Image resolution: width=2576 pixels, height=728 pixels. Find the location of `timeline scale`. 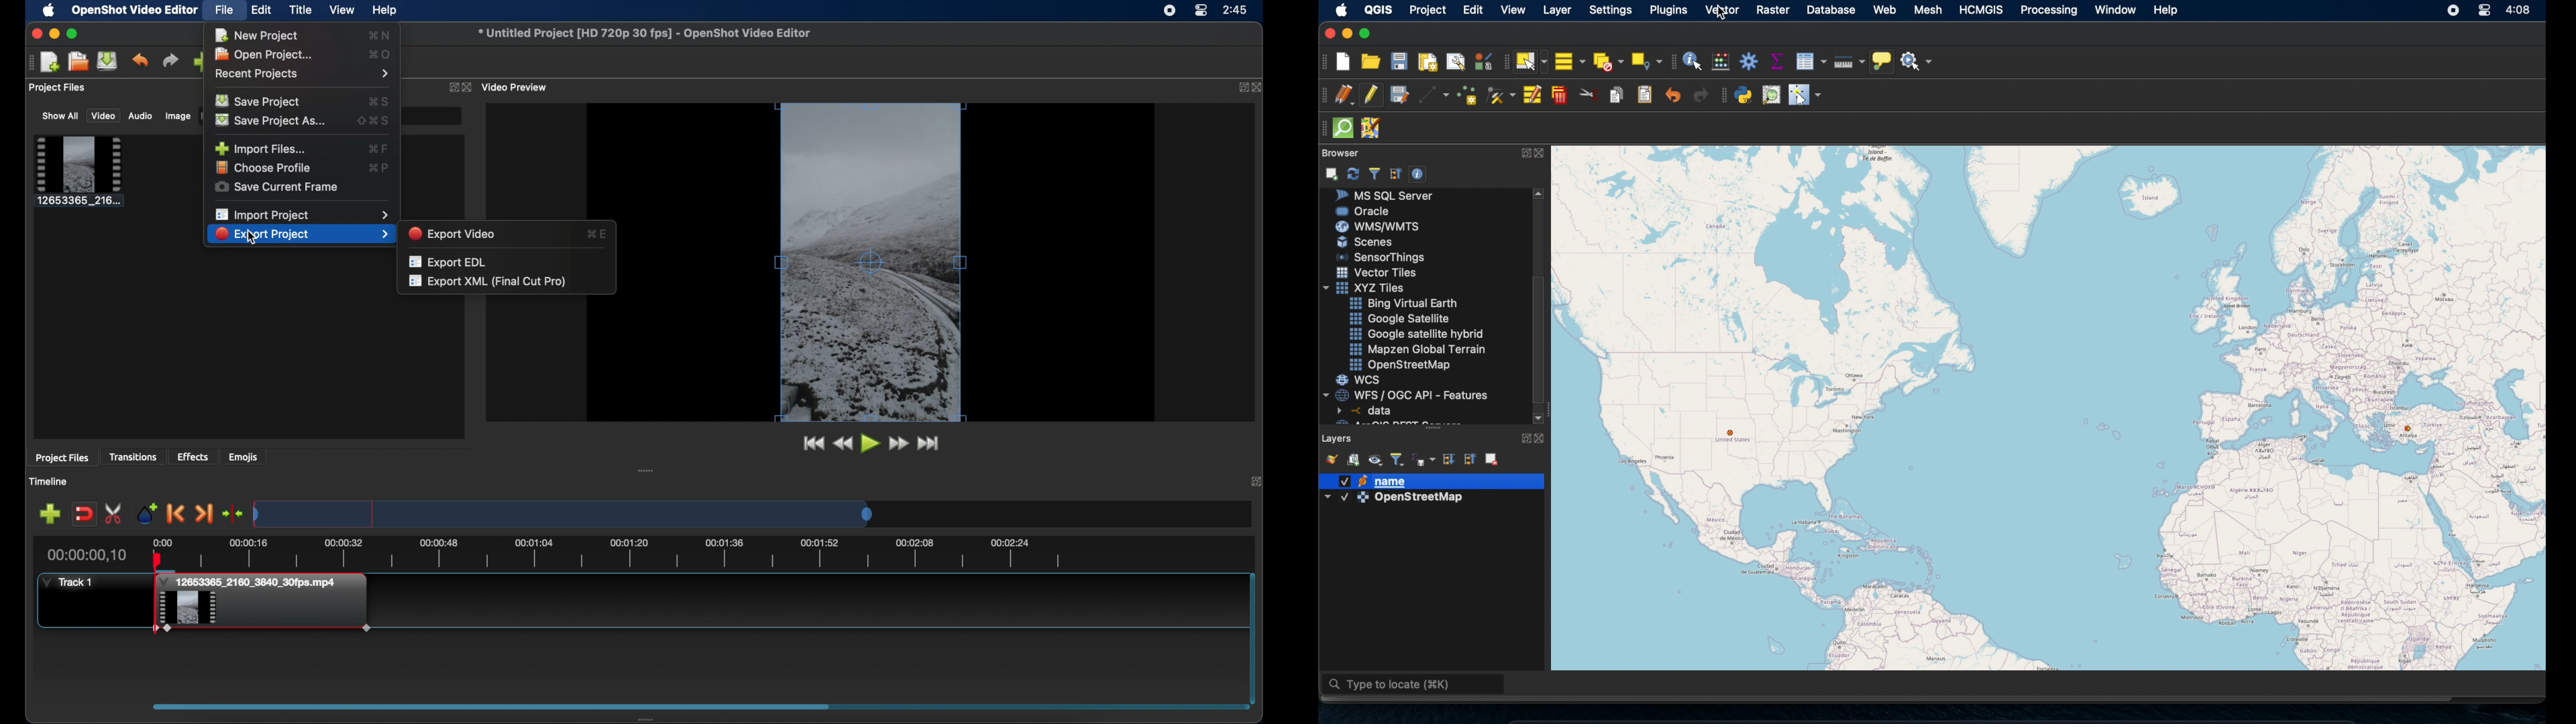

timeline scale is located at coordinates (562, 513).